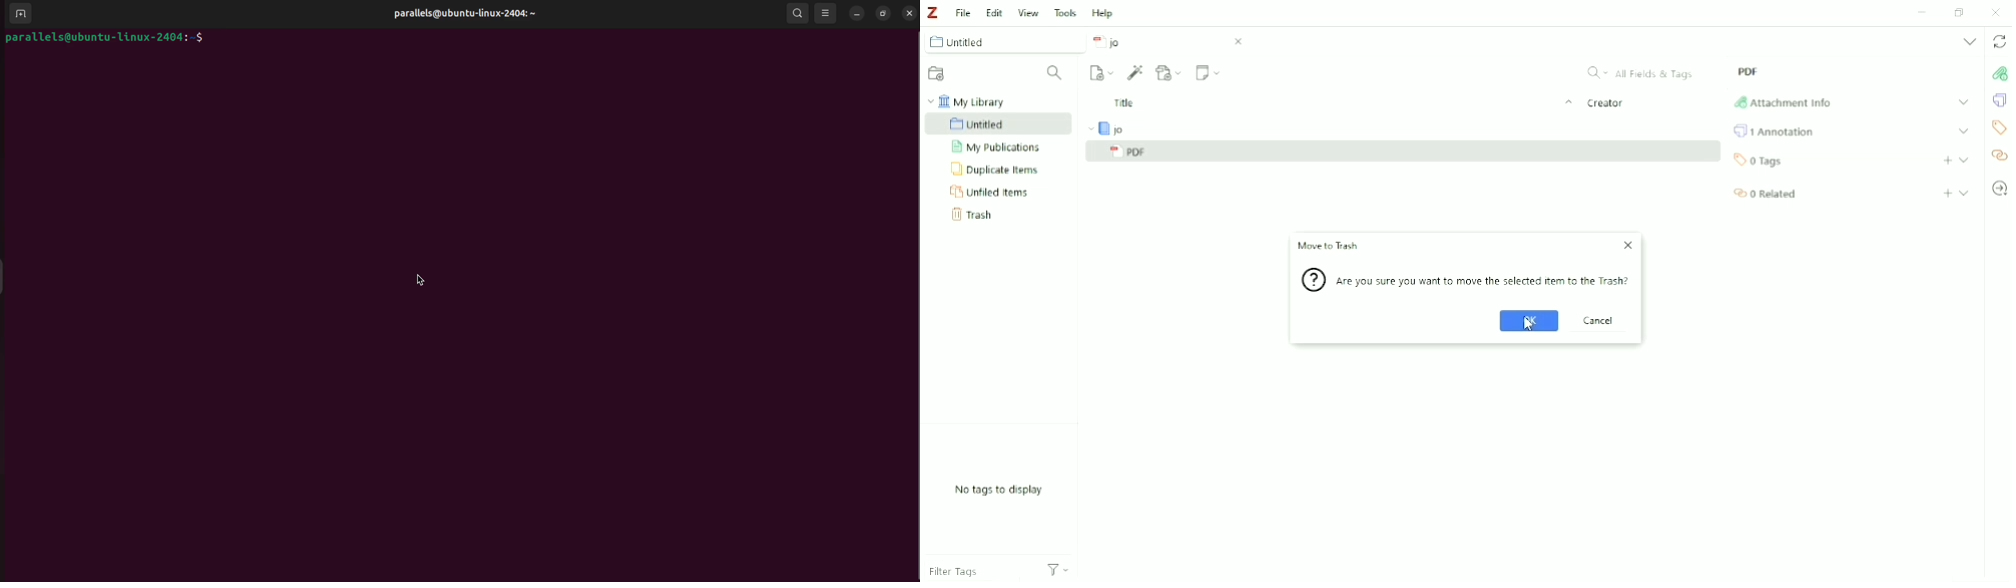 This screenshot has width=2016, height=588. What do you see at coordinates (462, 12) in the screenshot?
I see `parallels@ubuntu` at bounding box center [462, 12].